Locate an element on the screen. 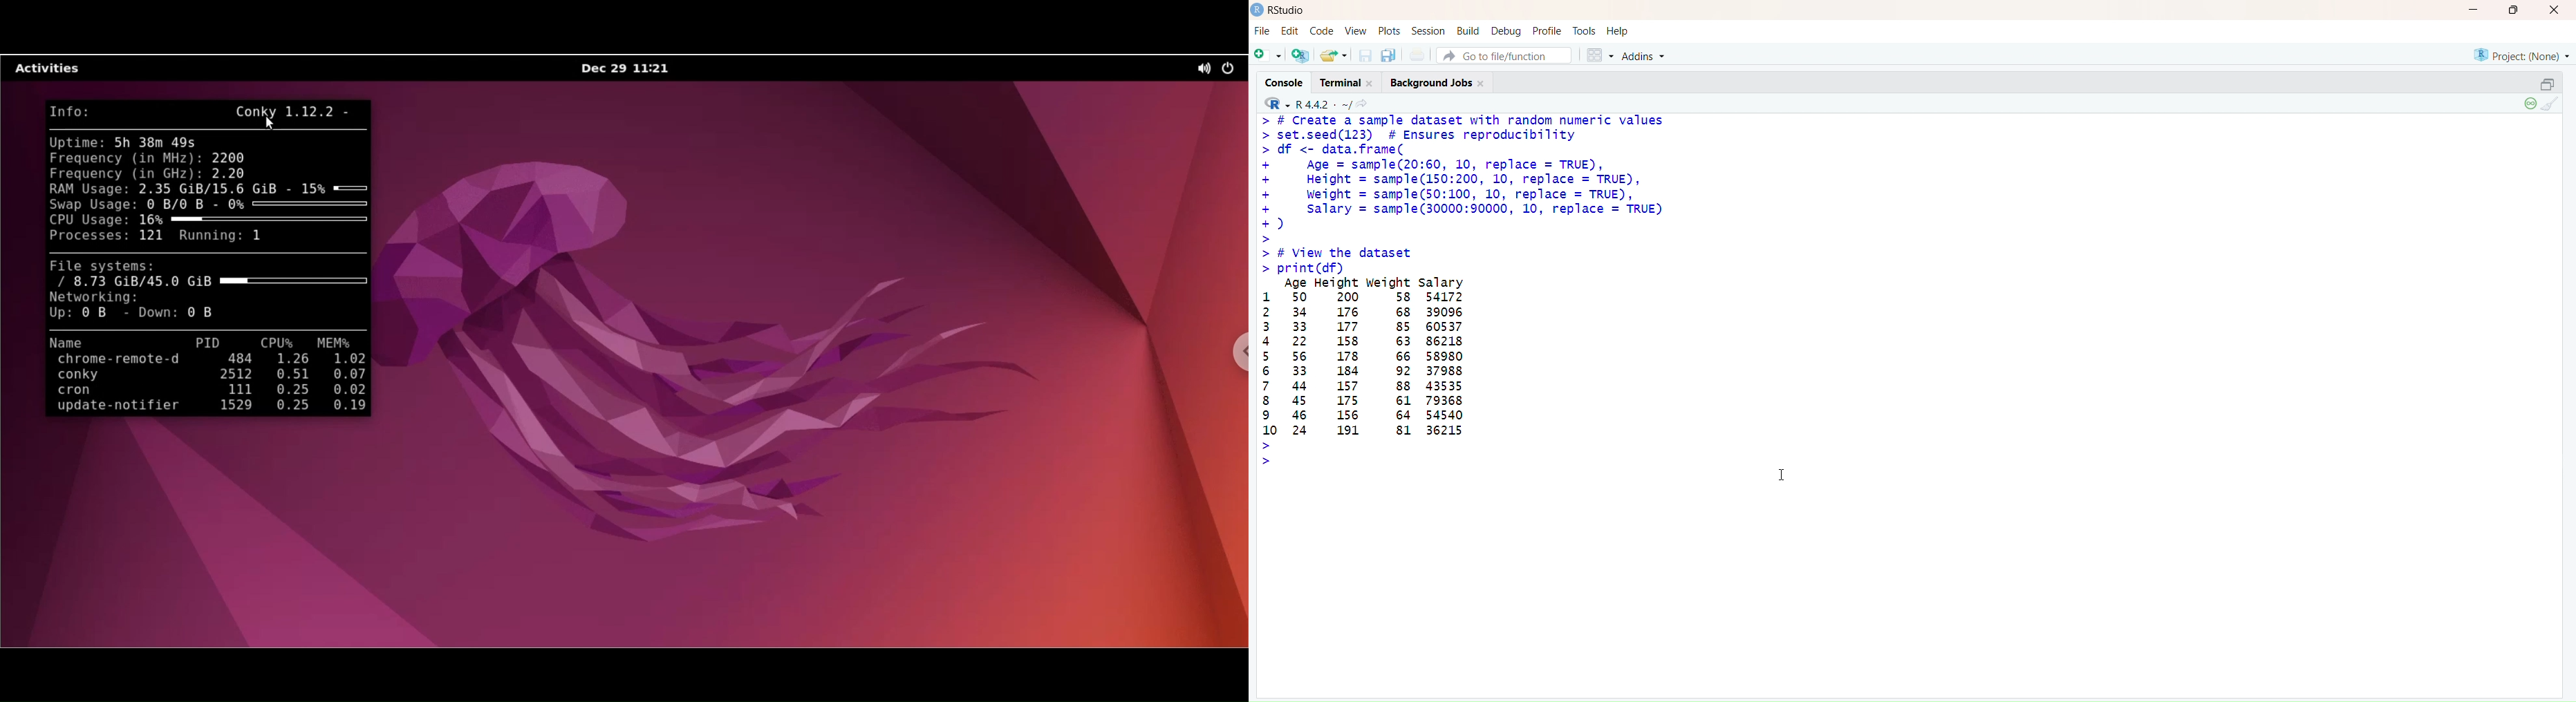 This screenshot has height=728, width=2576. Background jobs is located at coordinates (1439, 84).